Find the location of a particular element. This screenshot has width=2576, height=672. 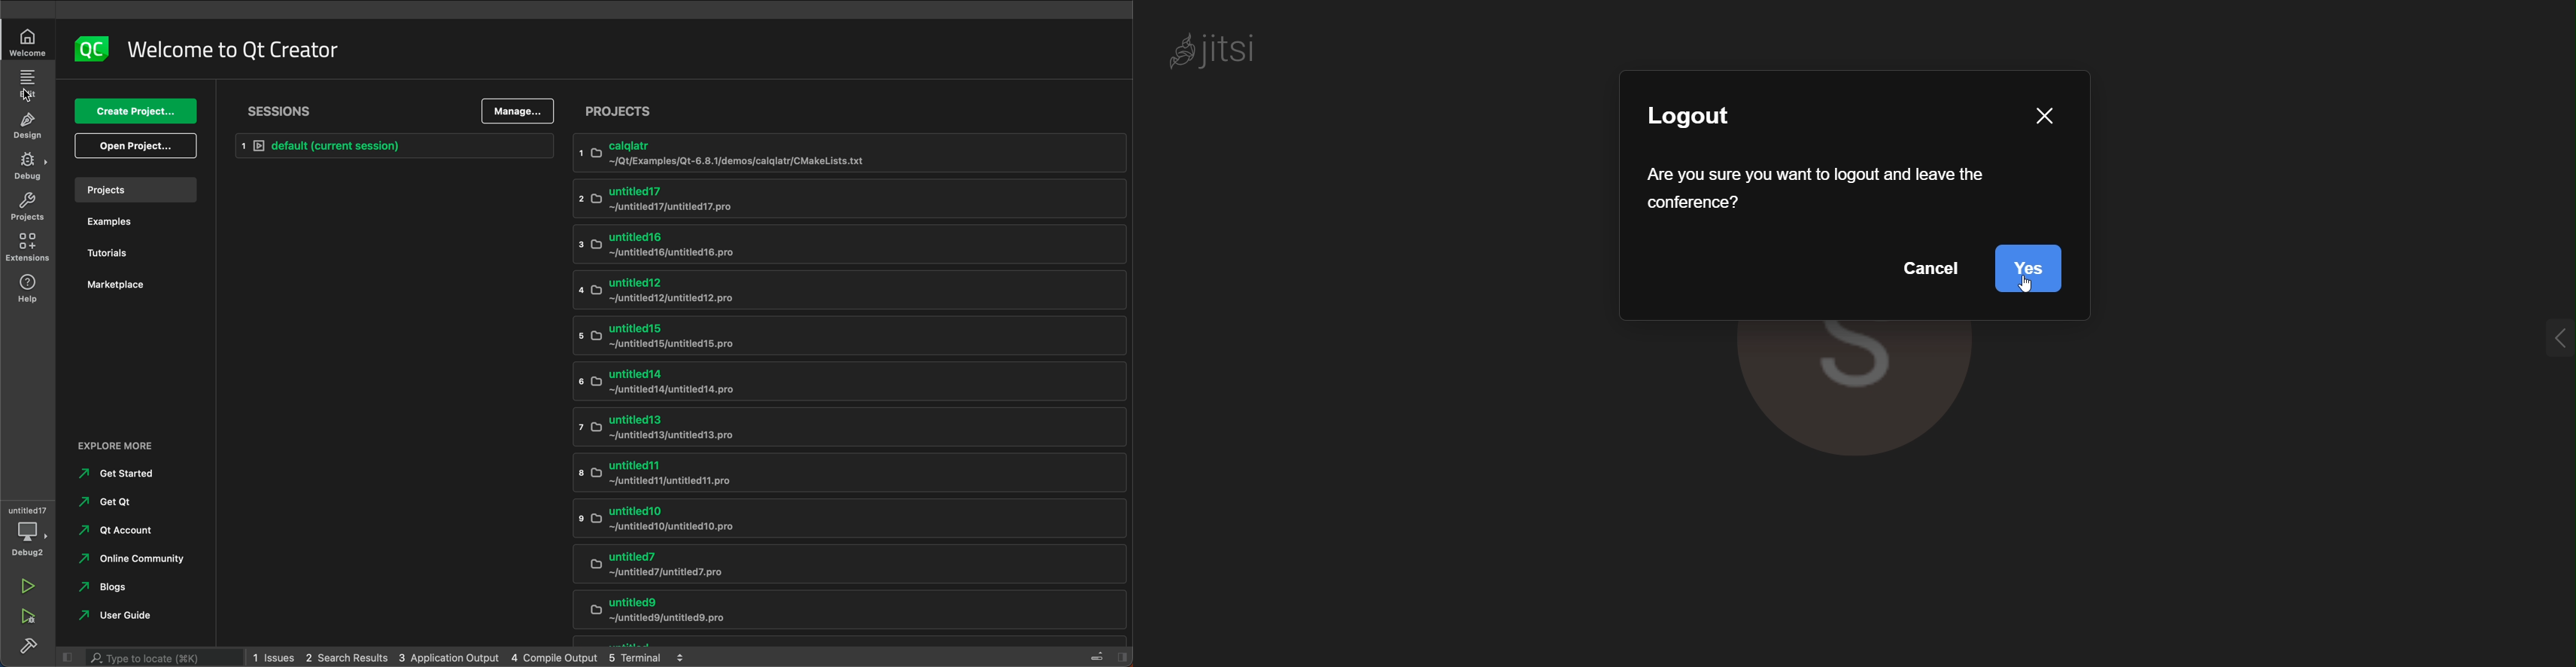

help is located at coordinates (29, 290).